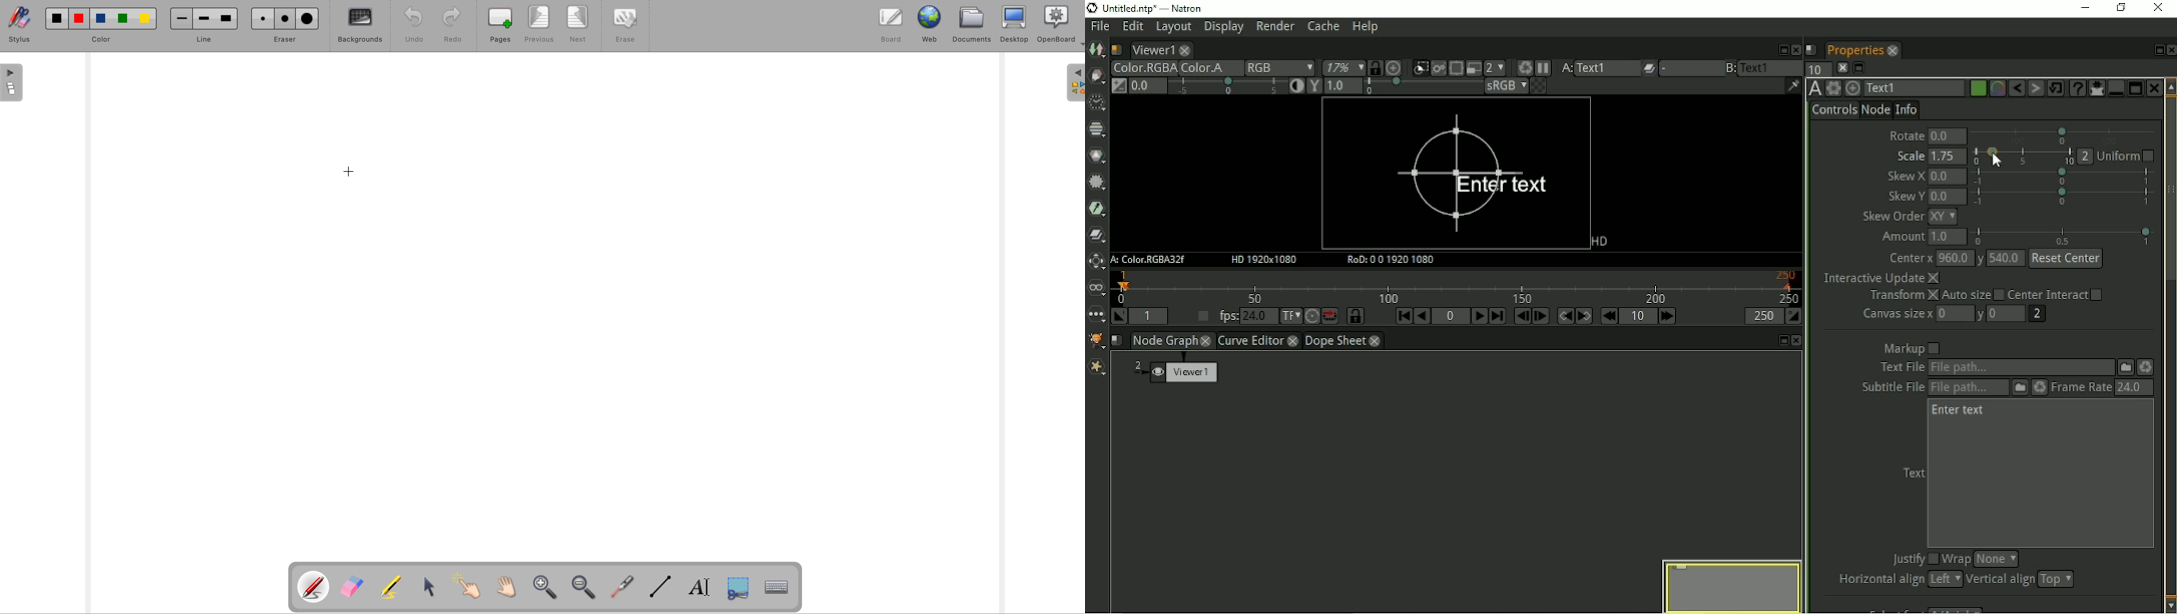 The image size is (2184, 616). I want to click on Node color, so click(1977, 87).